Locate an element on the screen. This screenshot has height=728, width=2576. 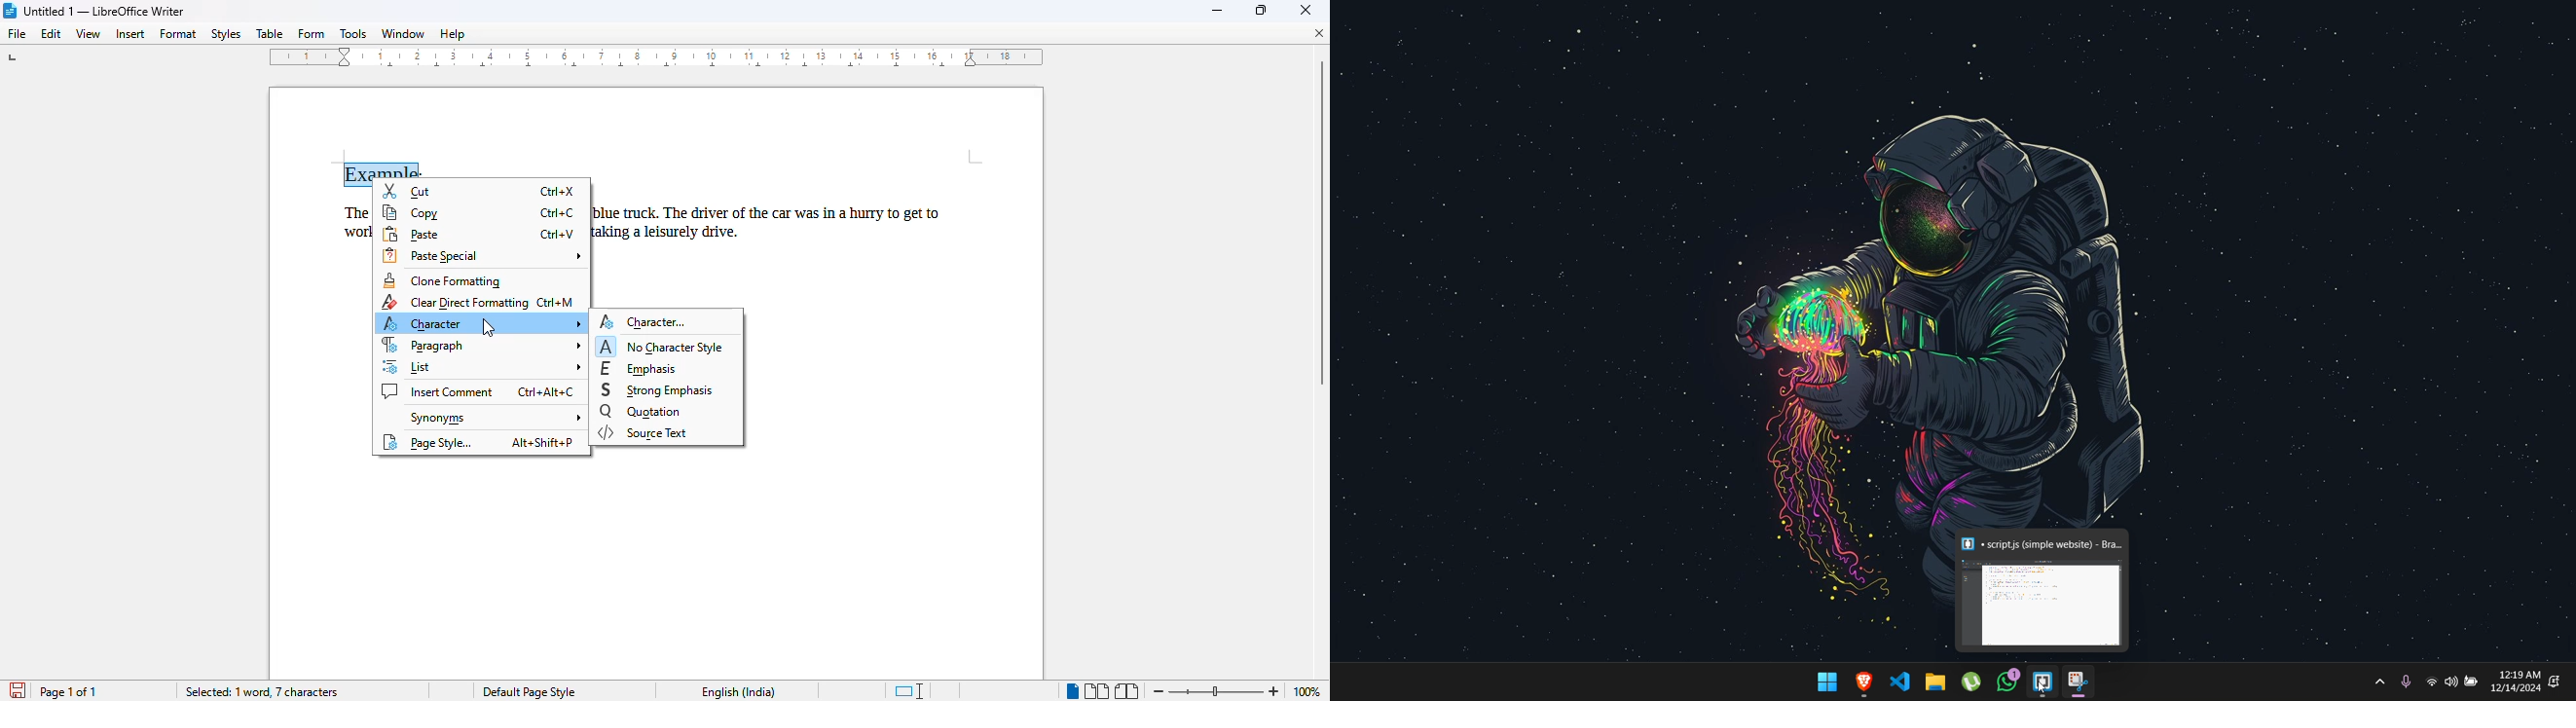
Alt+Shift+P is located at coordinates (542, 443).